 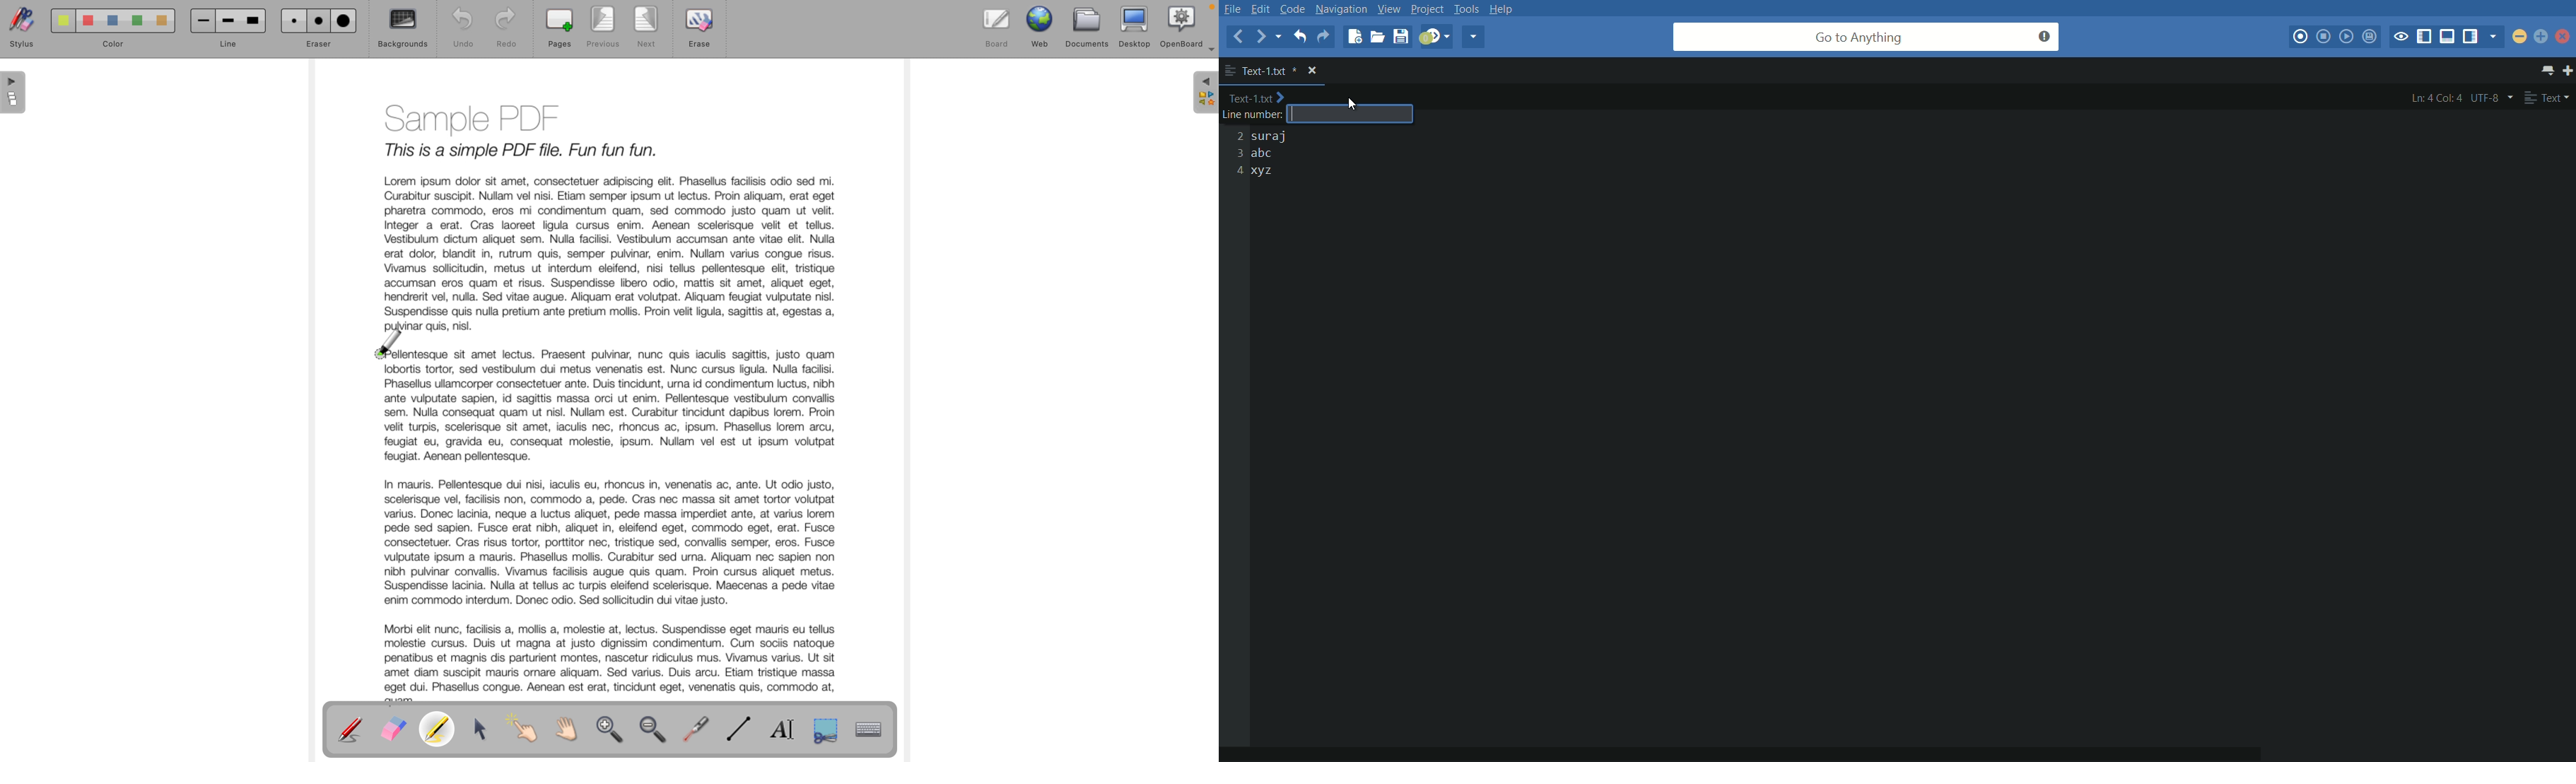 I want to click on eraser, so click(x=318, y=29).